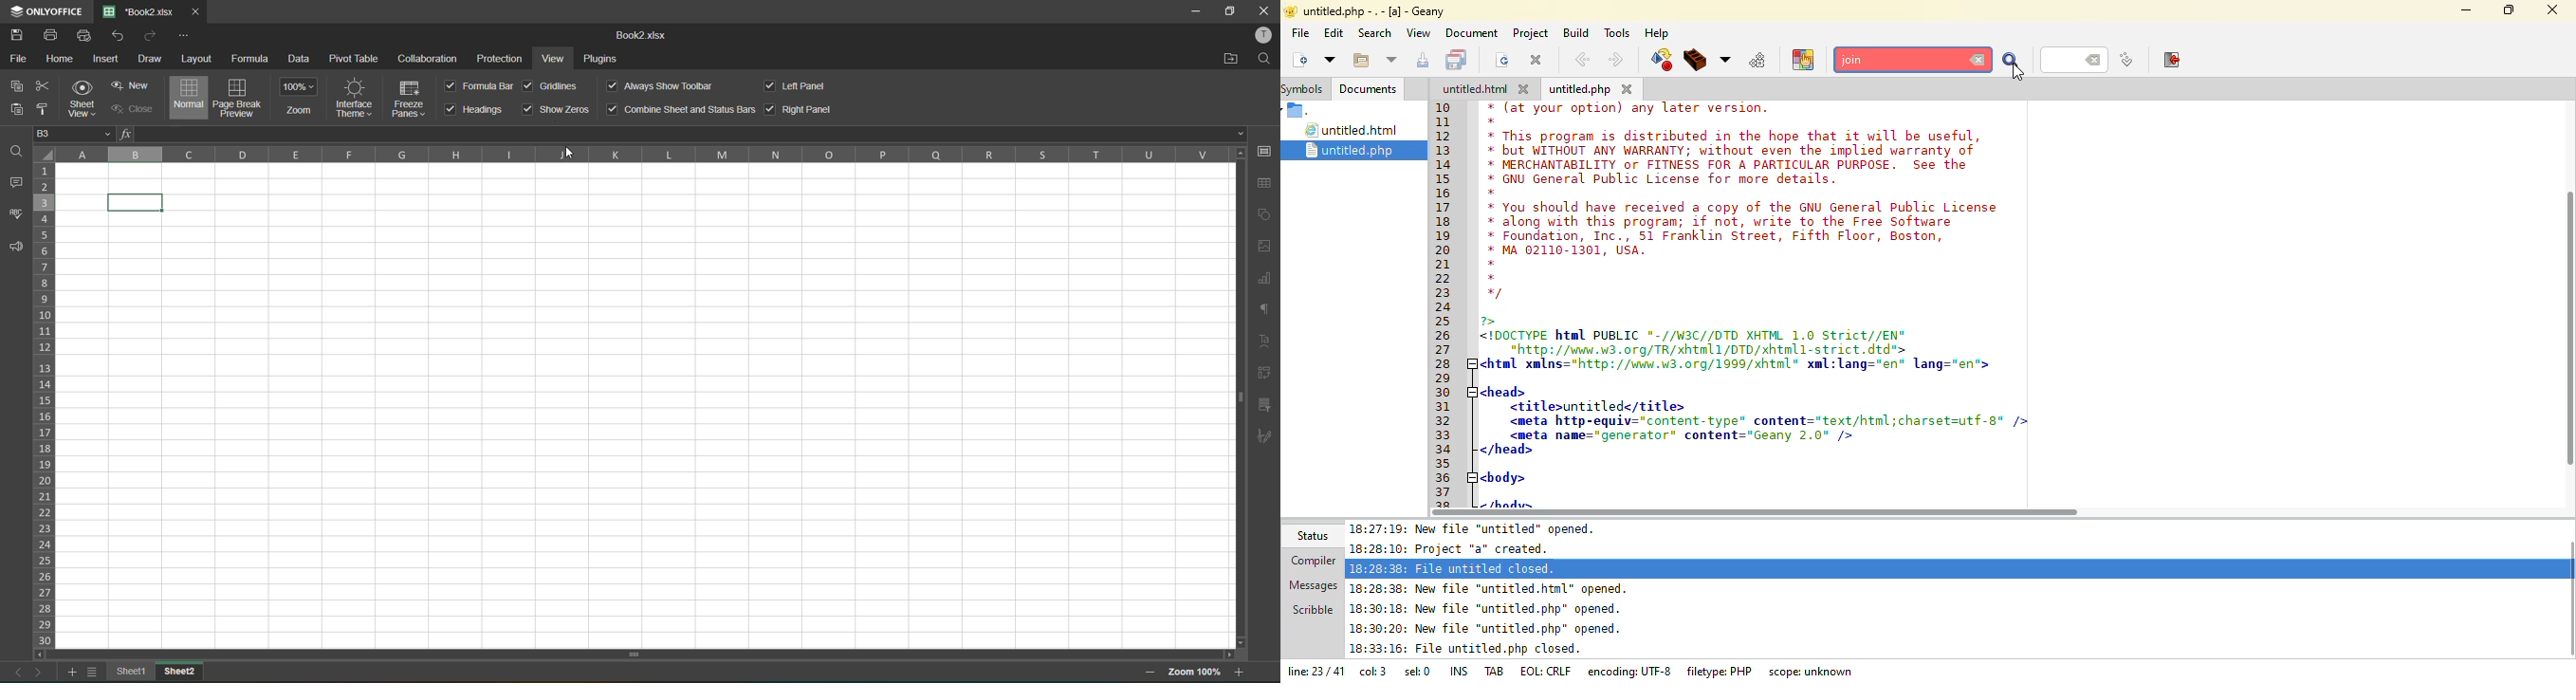 This screenshot has width=2576, height=700. I want to click on text, so click(1262, 341).